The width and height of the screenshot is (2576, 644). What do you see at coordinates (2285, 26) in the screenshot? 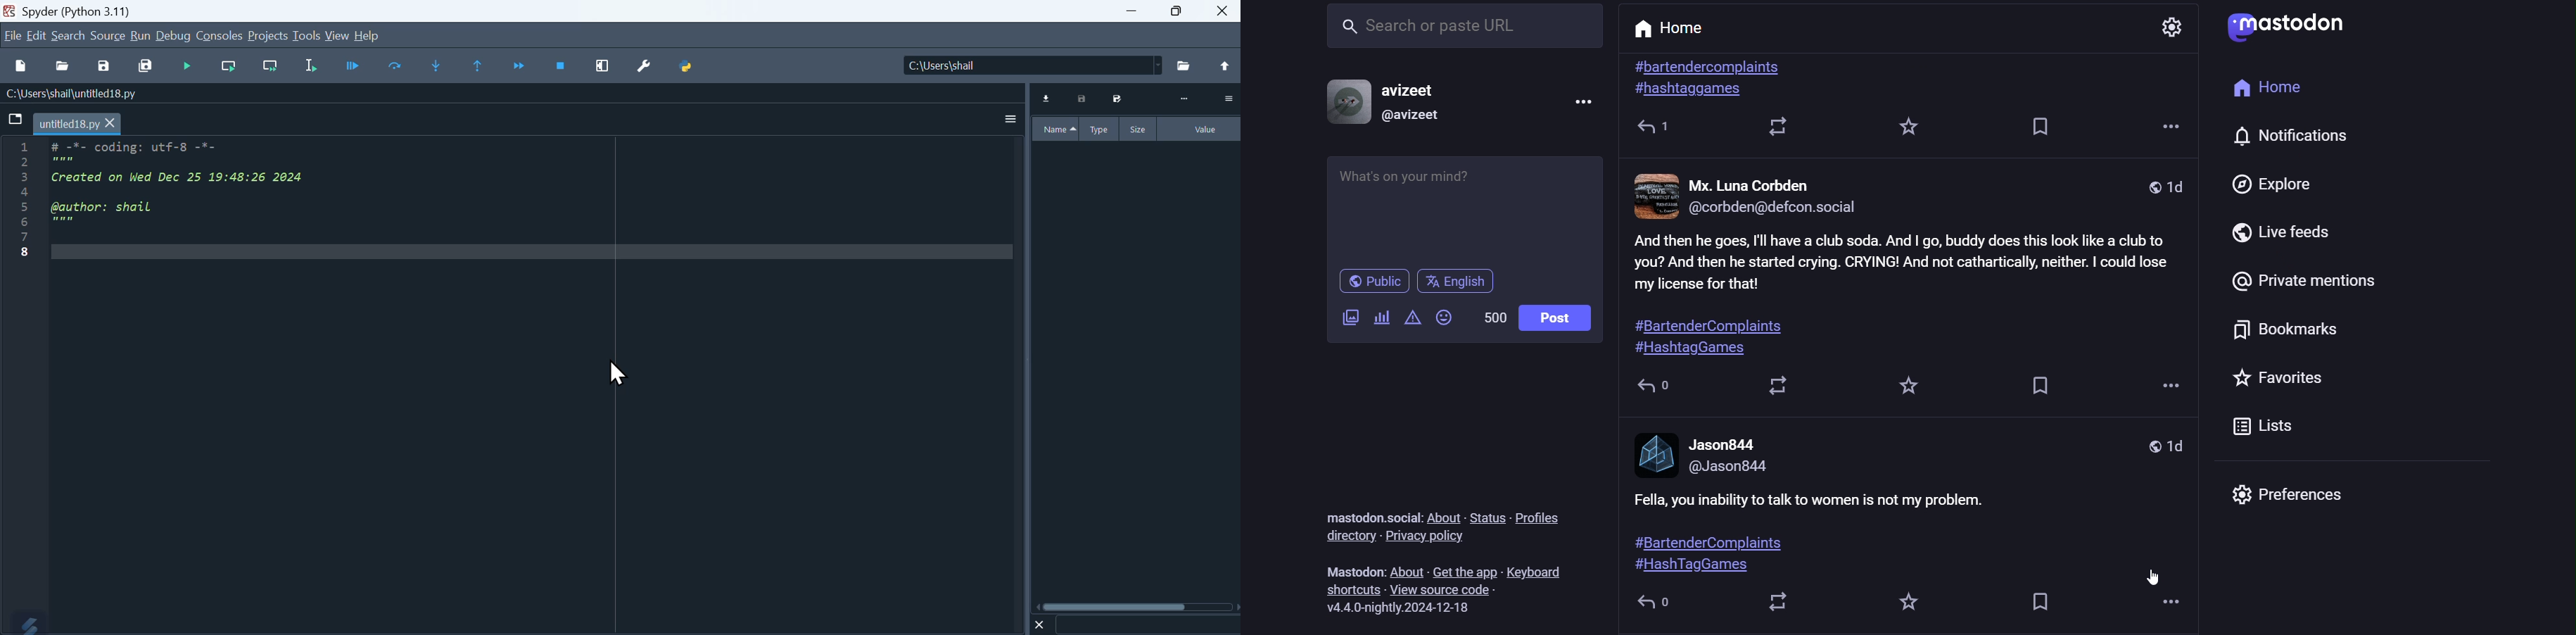
I see `logo` at bounding box center [2285, 26].